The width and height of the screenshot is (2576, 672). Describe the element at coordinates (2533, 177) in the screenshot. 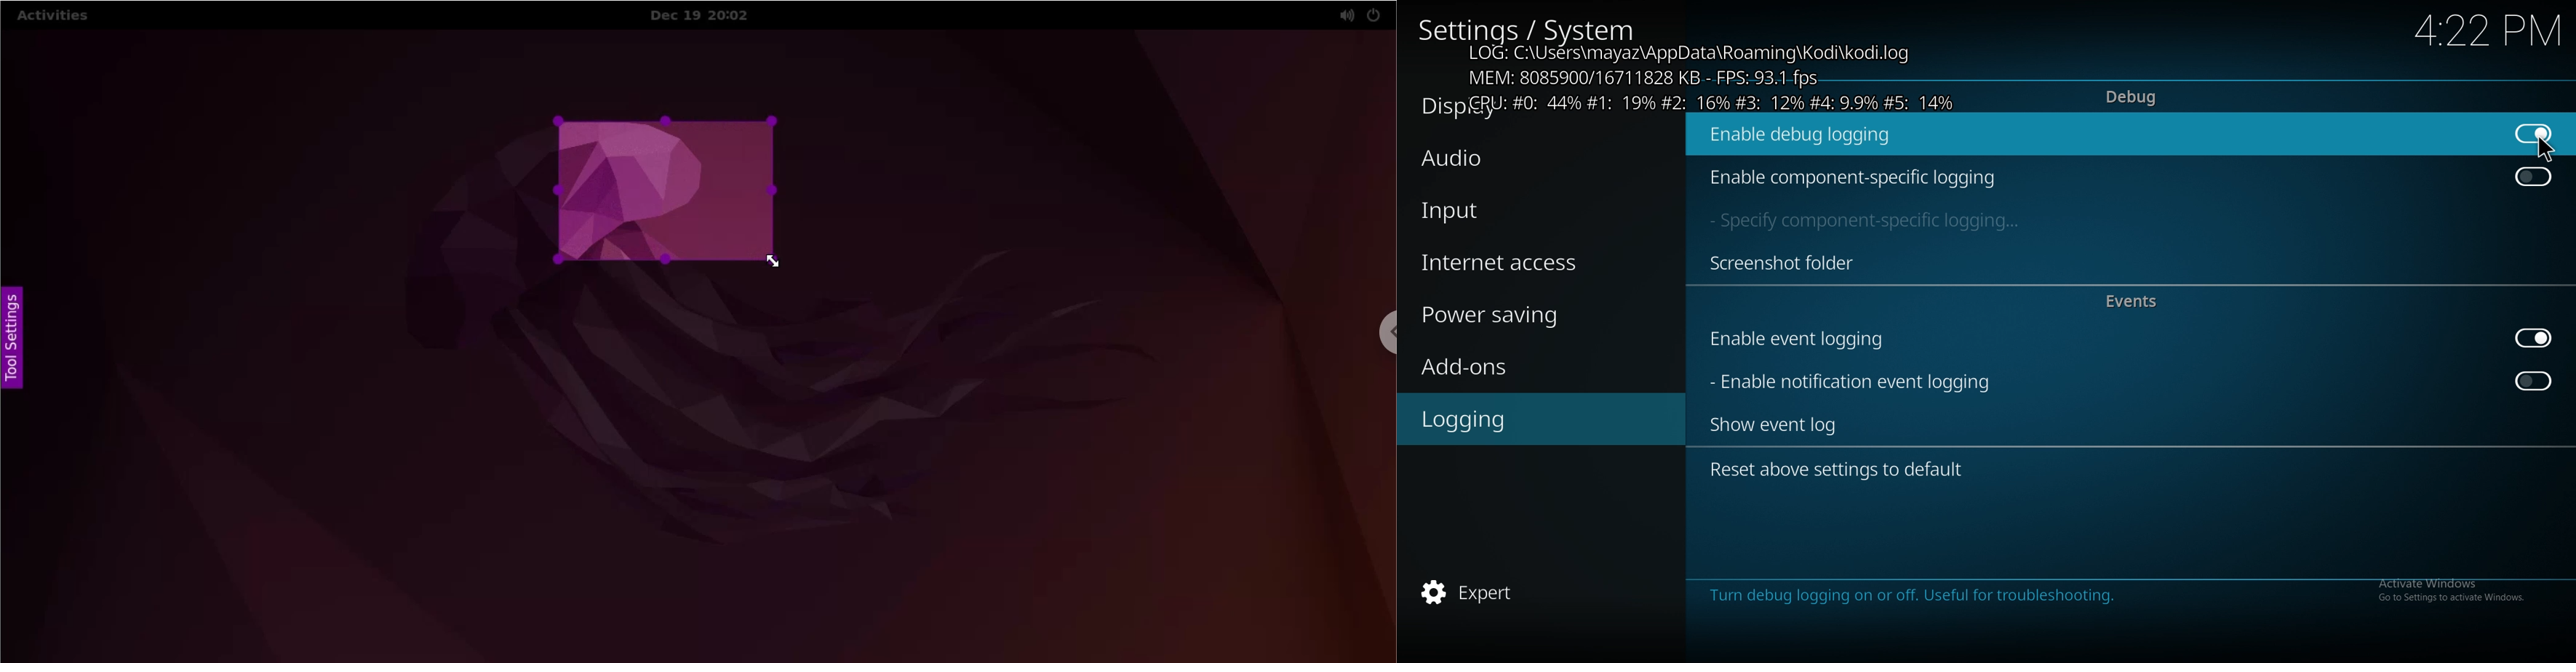

I see `off` at that location.